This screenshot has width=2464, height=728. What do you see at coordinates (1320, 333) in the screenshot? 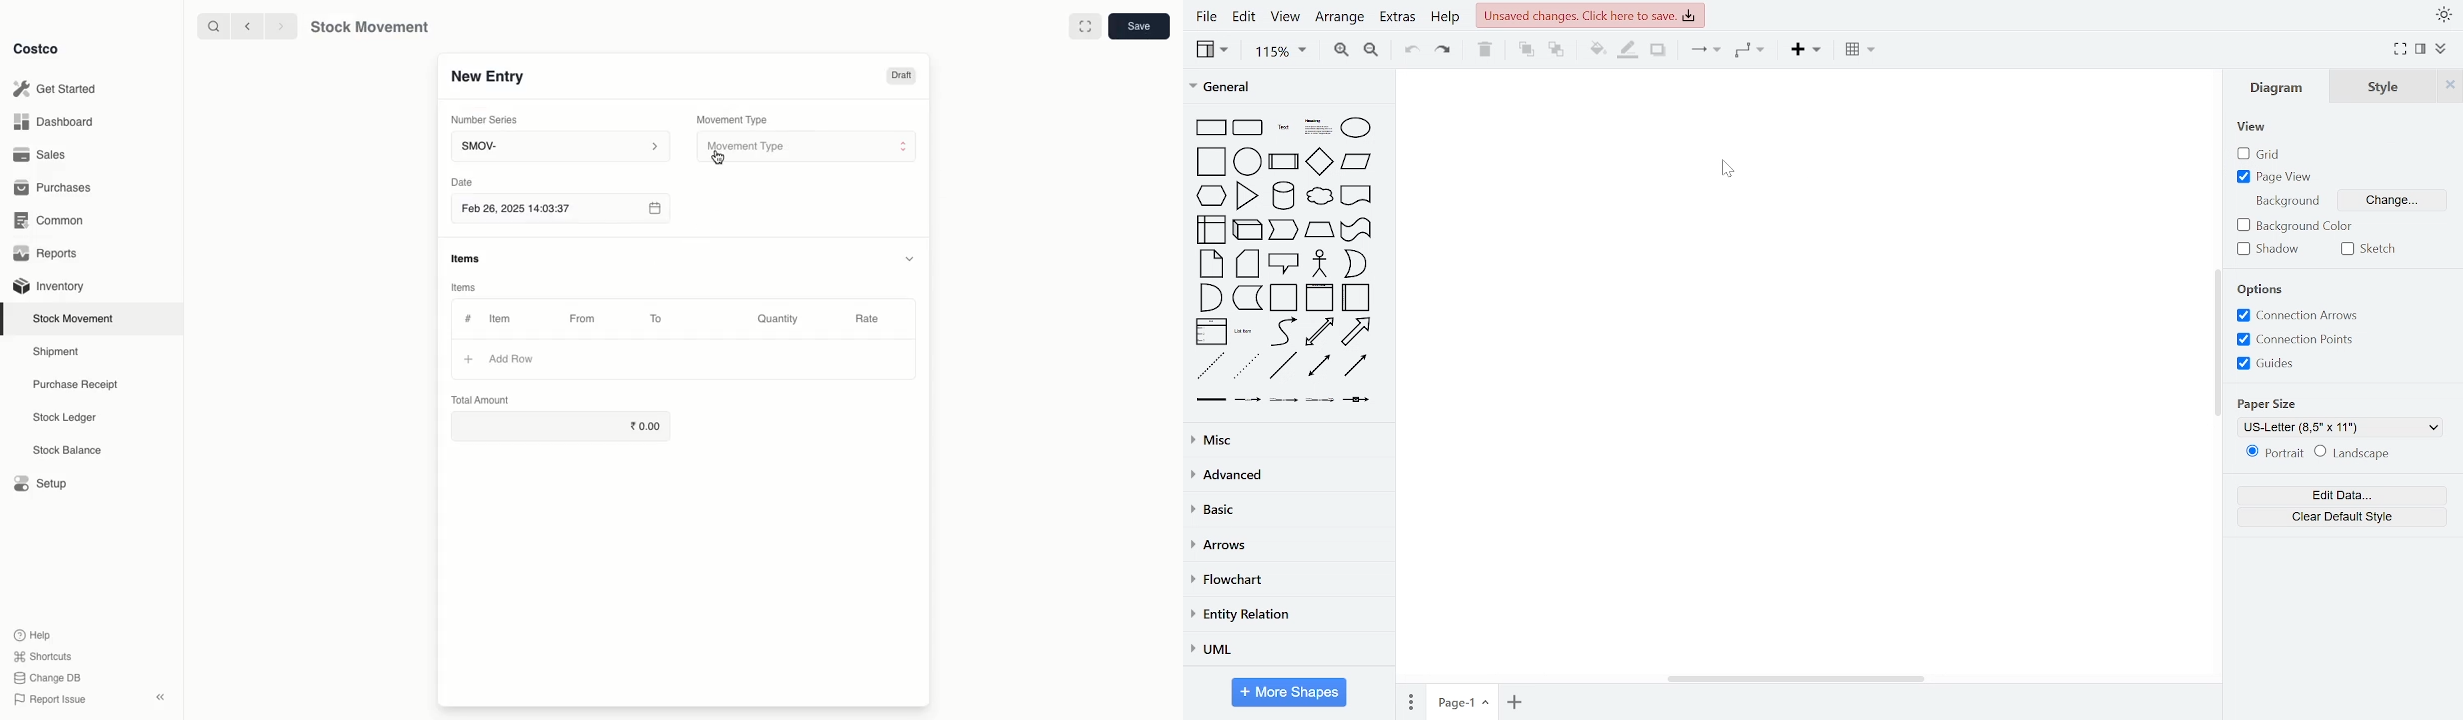
I see `bidirectional arrow` at bounding box center [1320, 333].